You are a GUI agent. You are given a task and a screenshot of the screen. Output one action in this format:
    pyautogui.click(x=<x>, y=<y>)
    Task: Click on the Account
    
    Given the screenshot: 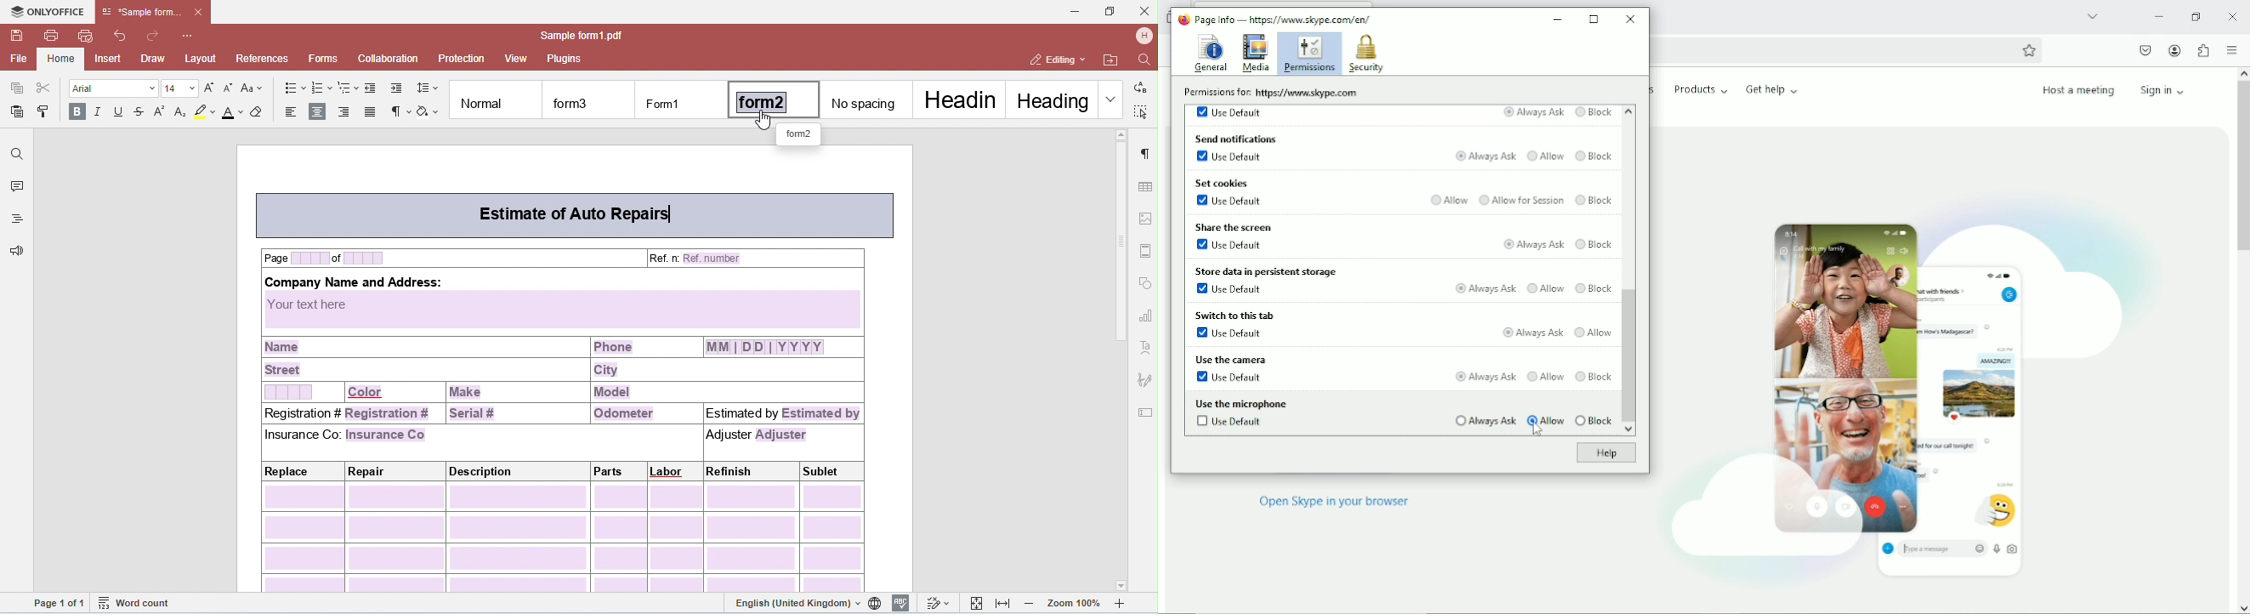 What is the action you would take?
    pyautogui.click(x=2175, y=51)
    